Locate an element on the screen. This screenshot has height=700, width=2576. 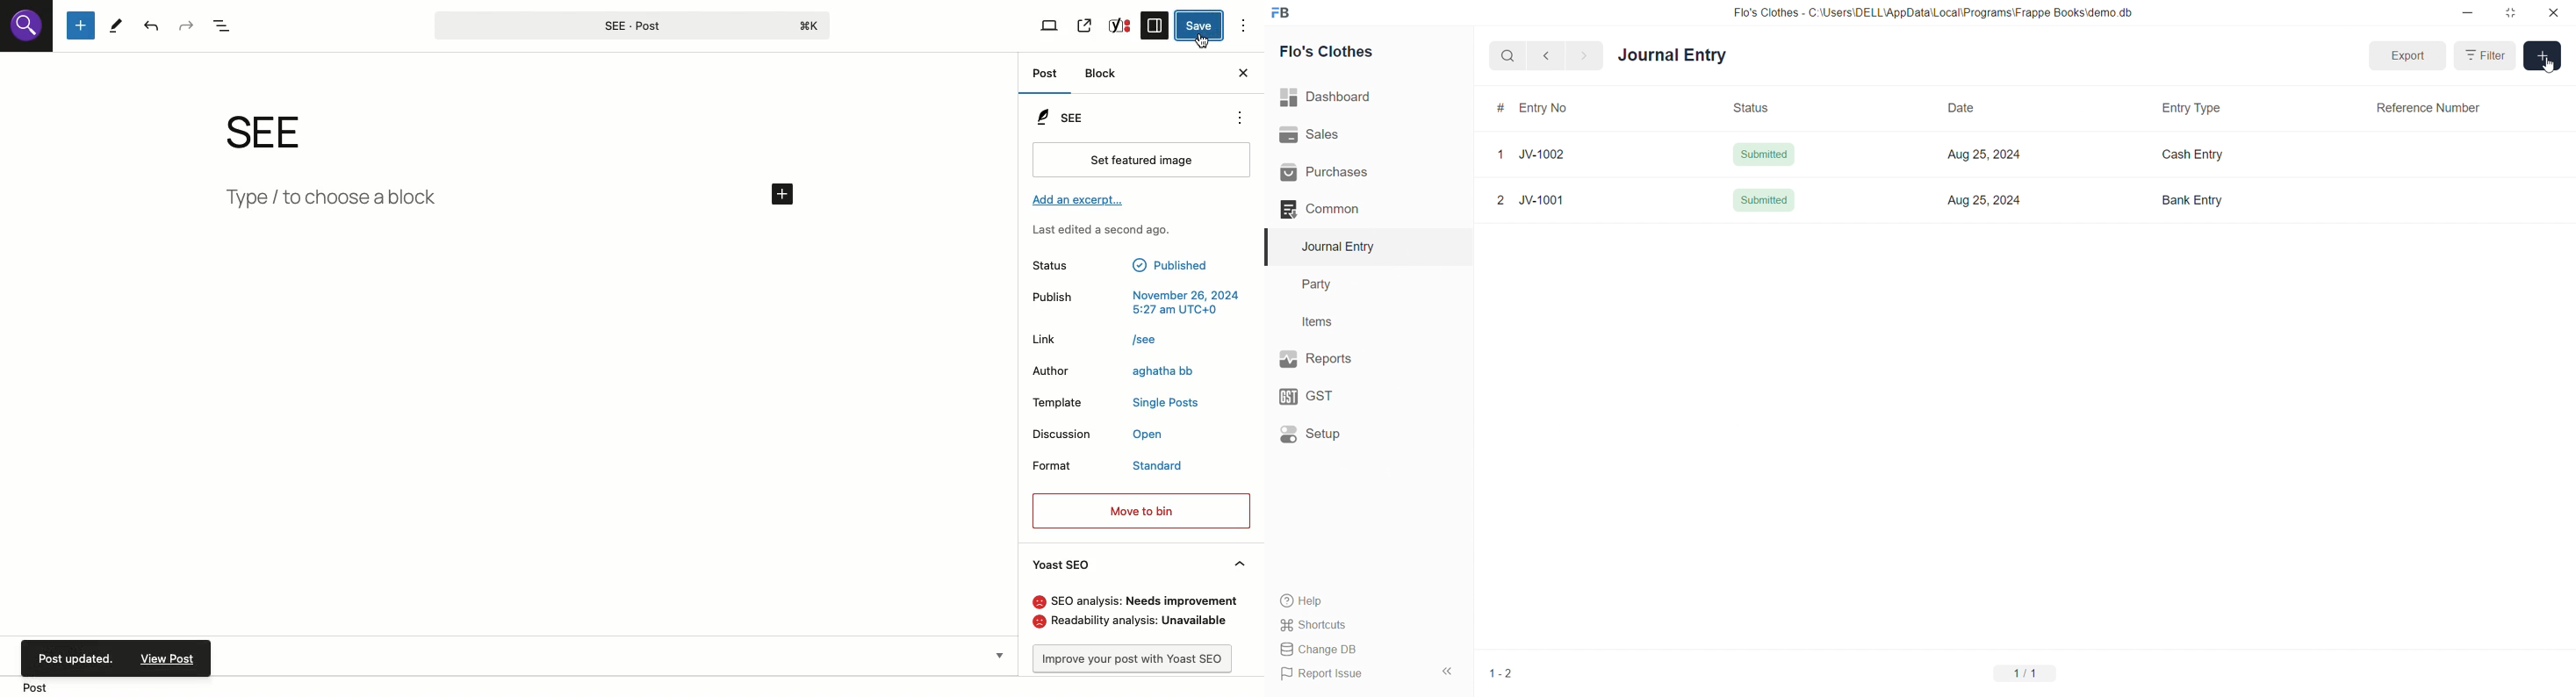
Yoast is located at coordinates (1120, 26).